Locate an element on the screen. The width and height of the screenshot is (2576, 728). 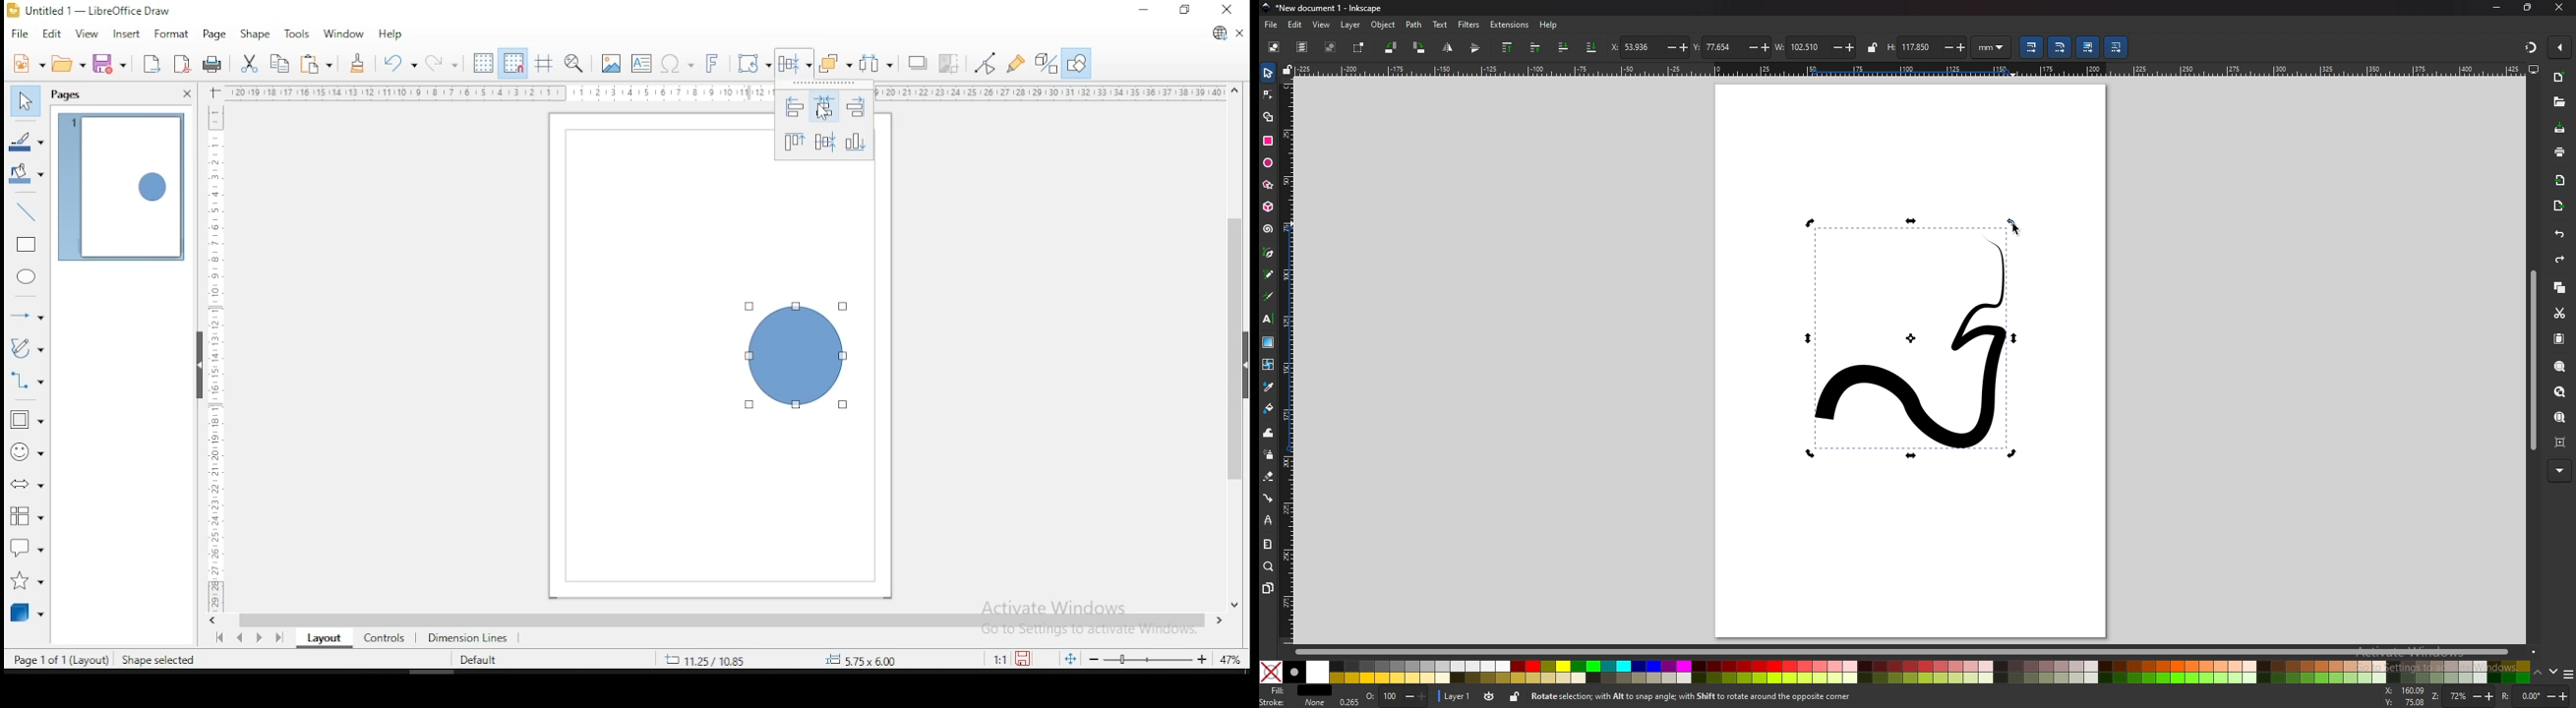
controls is located at coordinates (382, 636).